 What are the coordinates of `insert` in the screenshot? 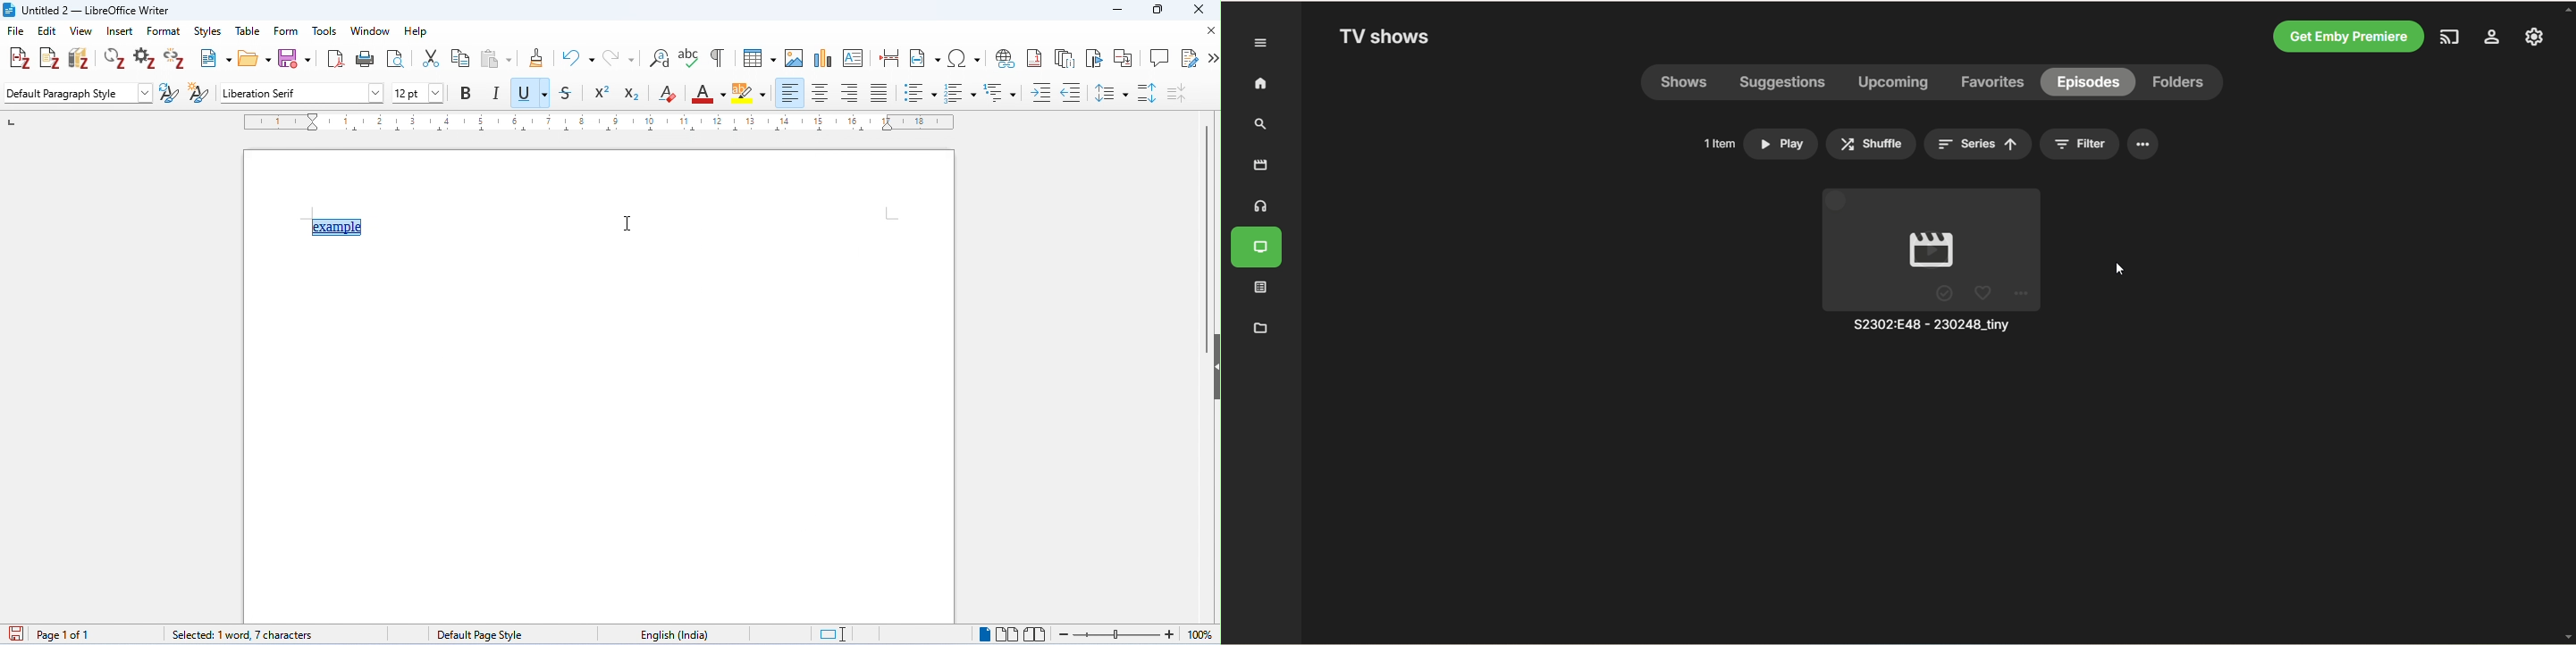 It's located at (120, 31).